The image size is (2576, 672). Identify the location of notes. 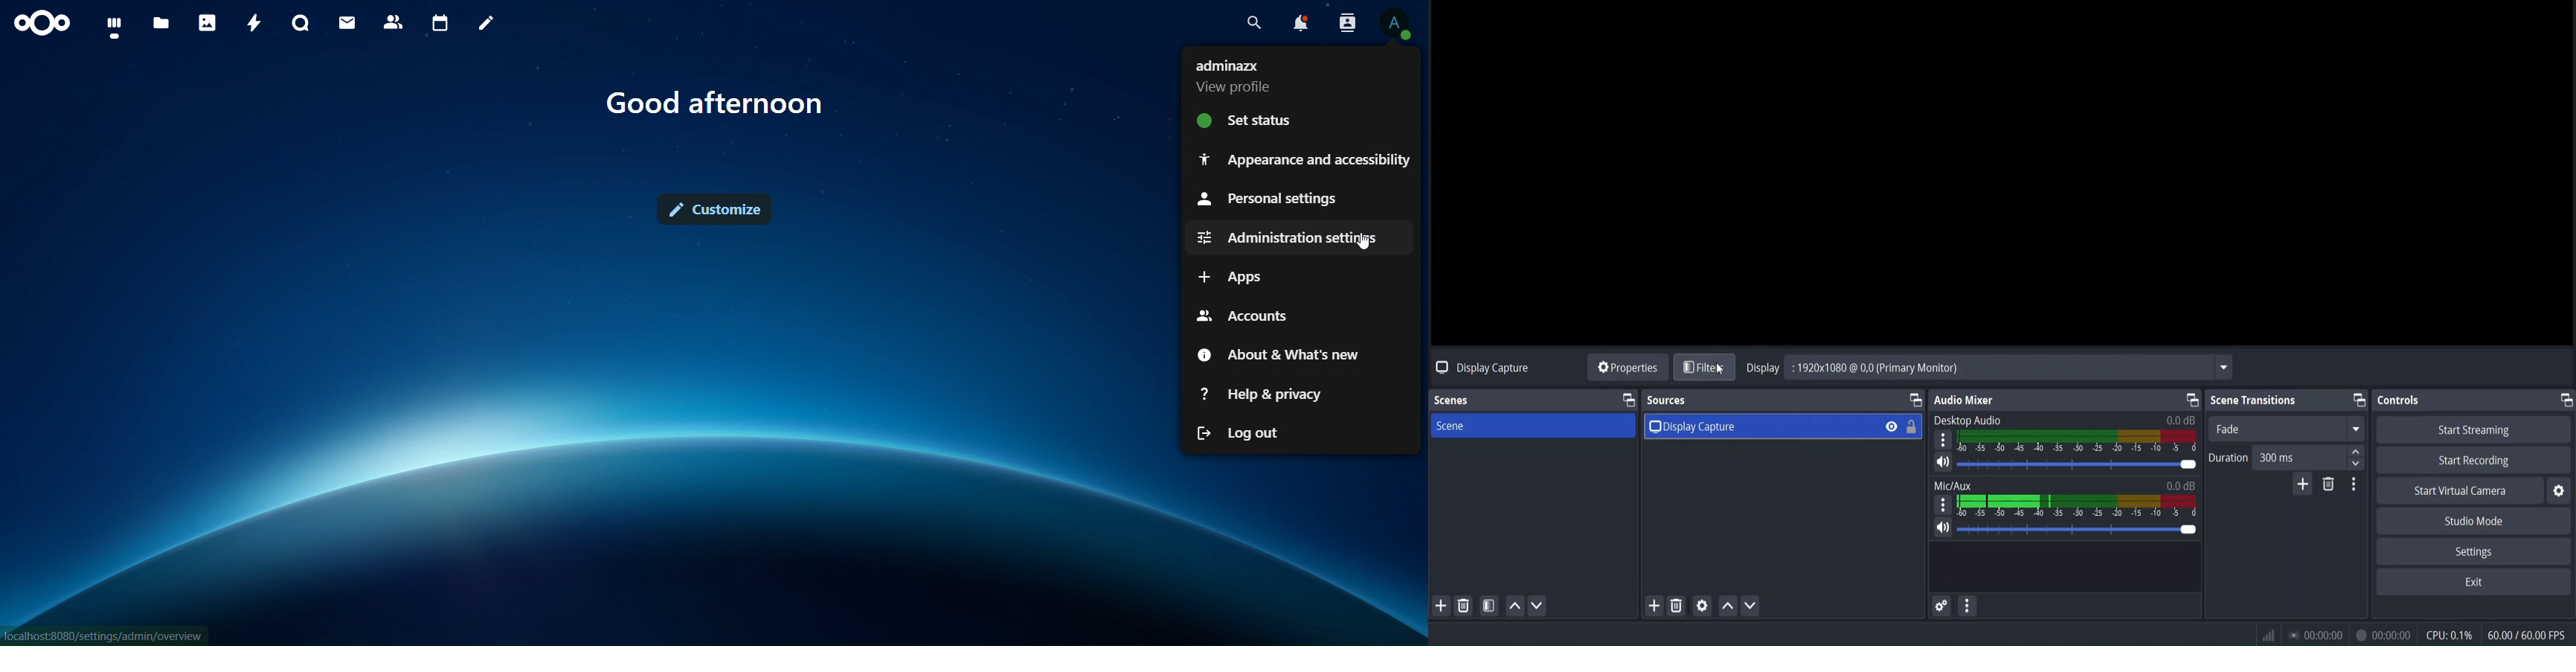
(489, 24).